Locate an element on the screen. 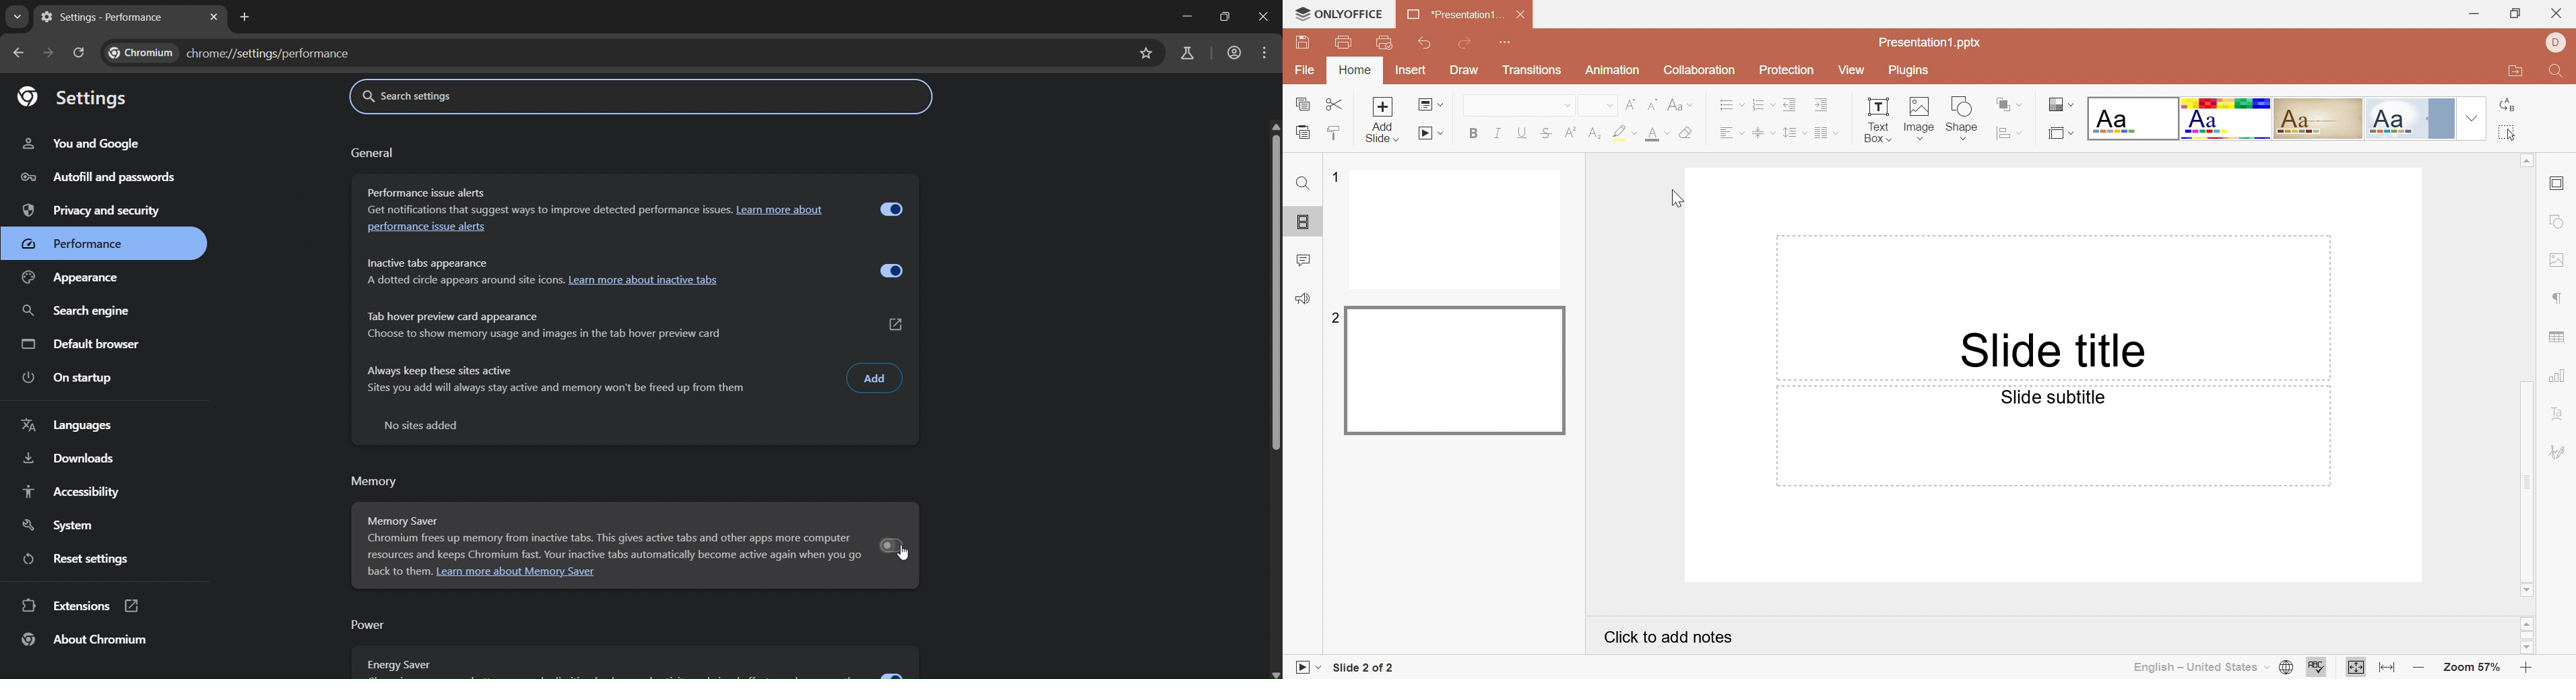 The image size is (2576, 700). Undo is located at coordinates (1427, 42).